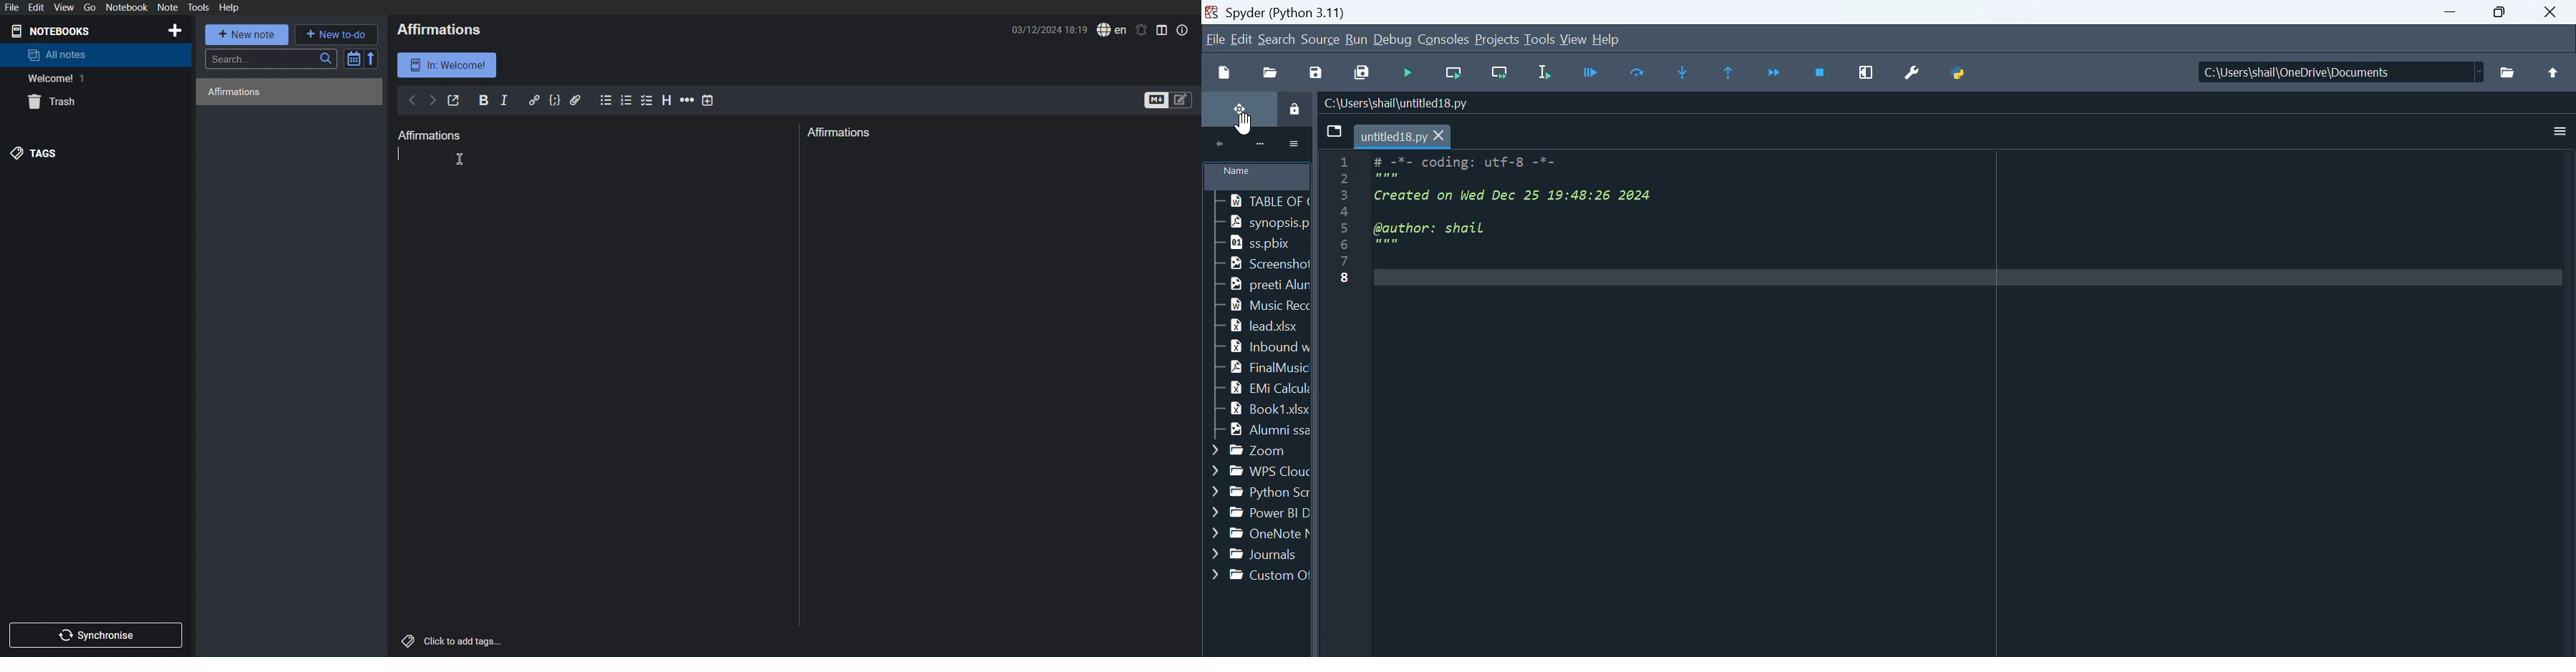 This screenshot has height=672, width=2576. What do you see at coordinates (1574, 39) in the screenshot?
I see `View` at bounding box center [1574, 39].